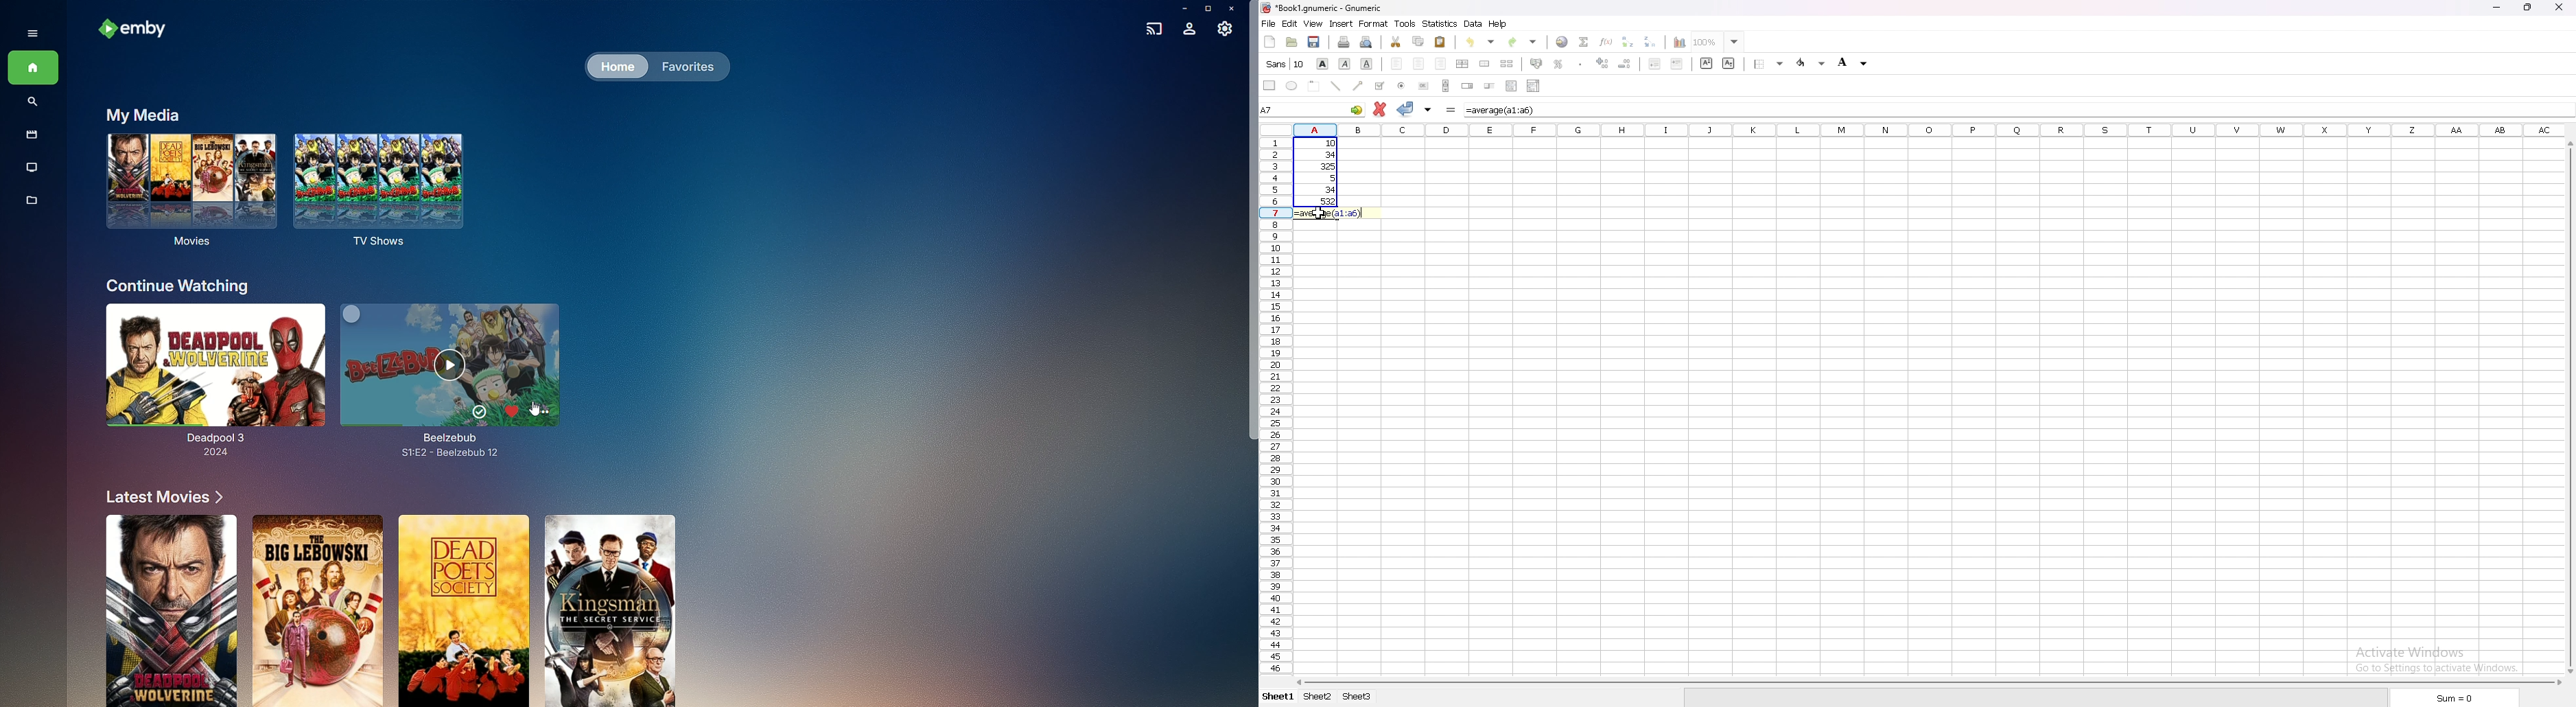  What do you see at coordinates (1500, 111) in the screenshot?
I see `average(A1,A6)` at bounding box center [1500, 111].